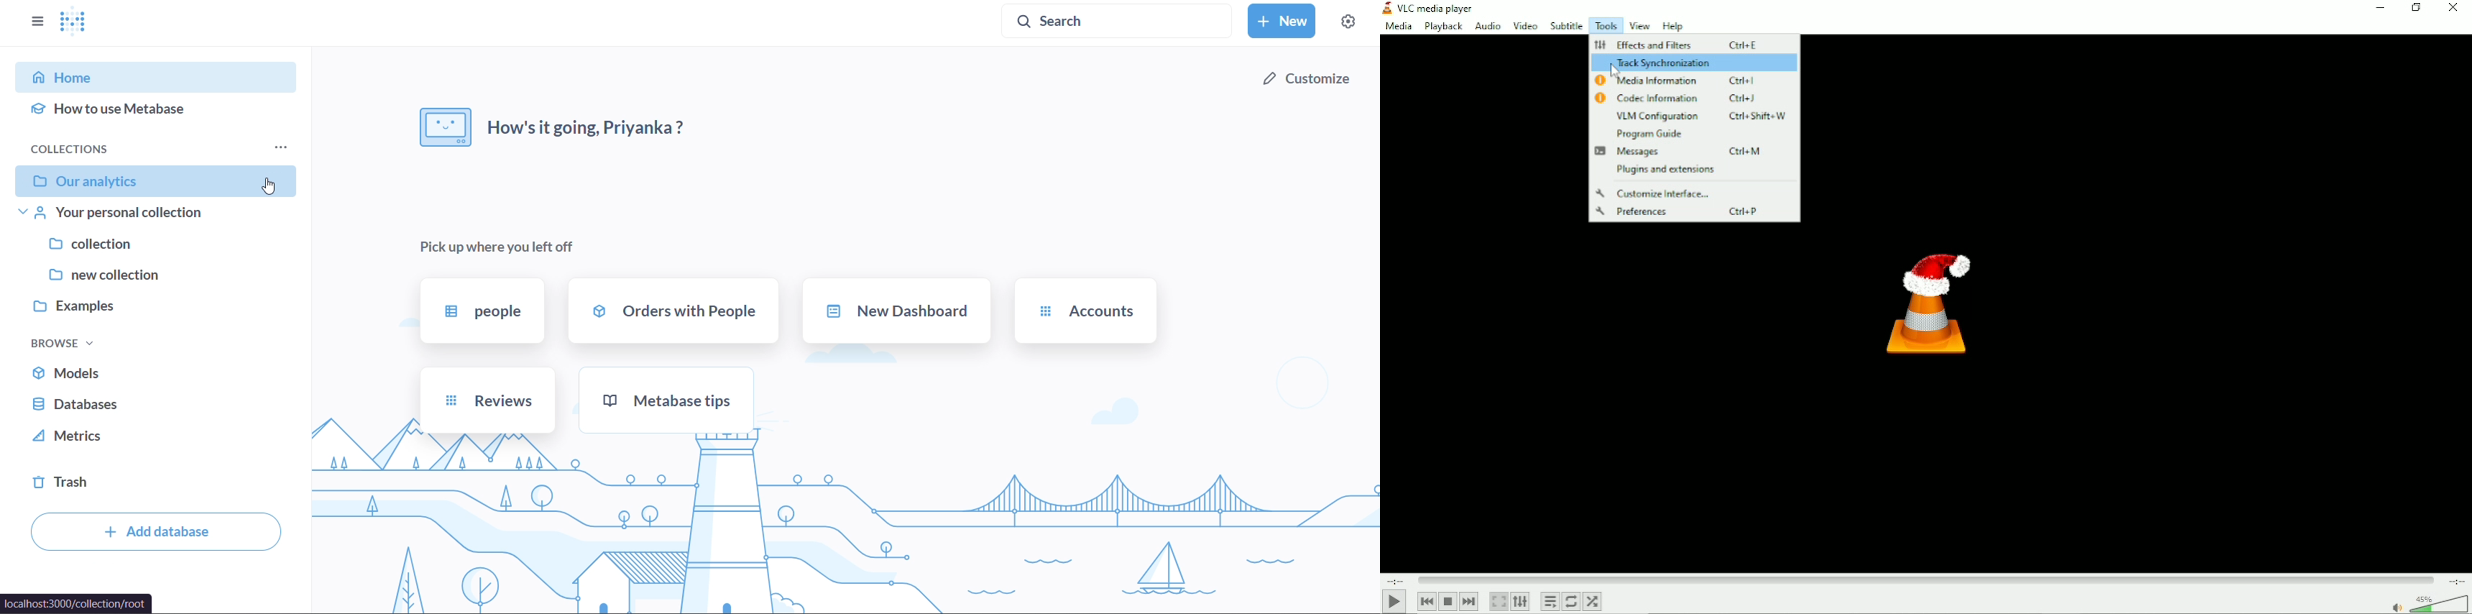 Image resolution: width=2492 pixels, height=616 pixels. Describe the element at coordinates (147, 75) in the screenshot. I see `home` at that location.